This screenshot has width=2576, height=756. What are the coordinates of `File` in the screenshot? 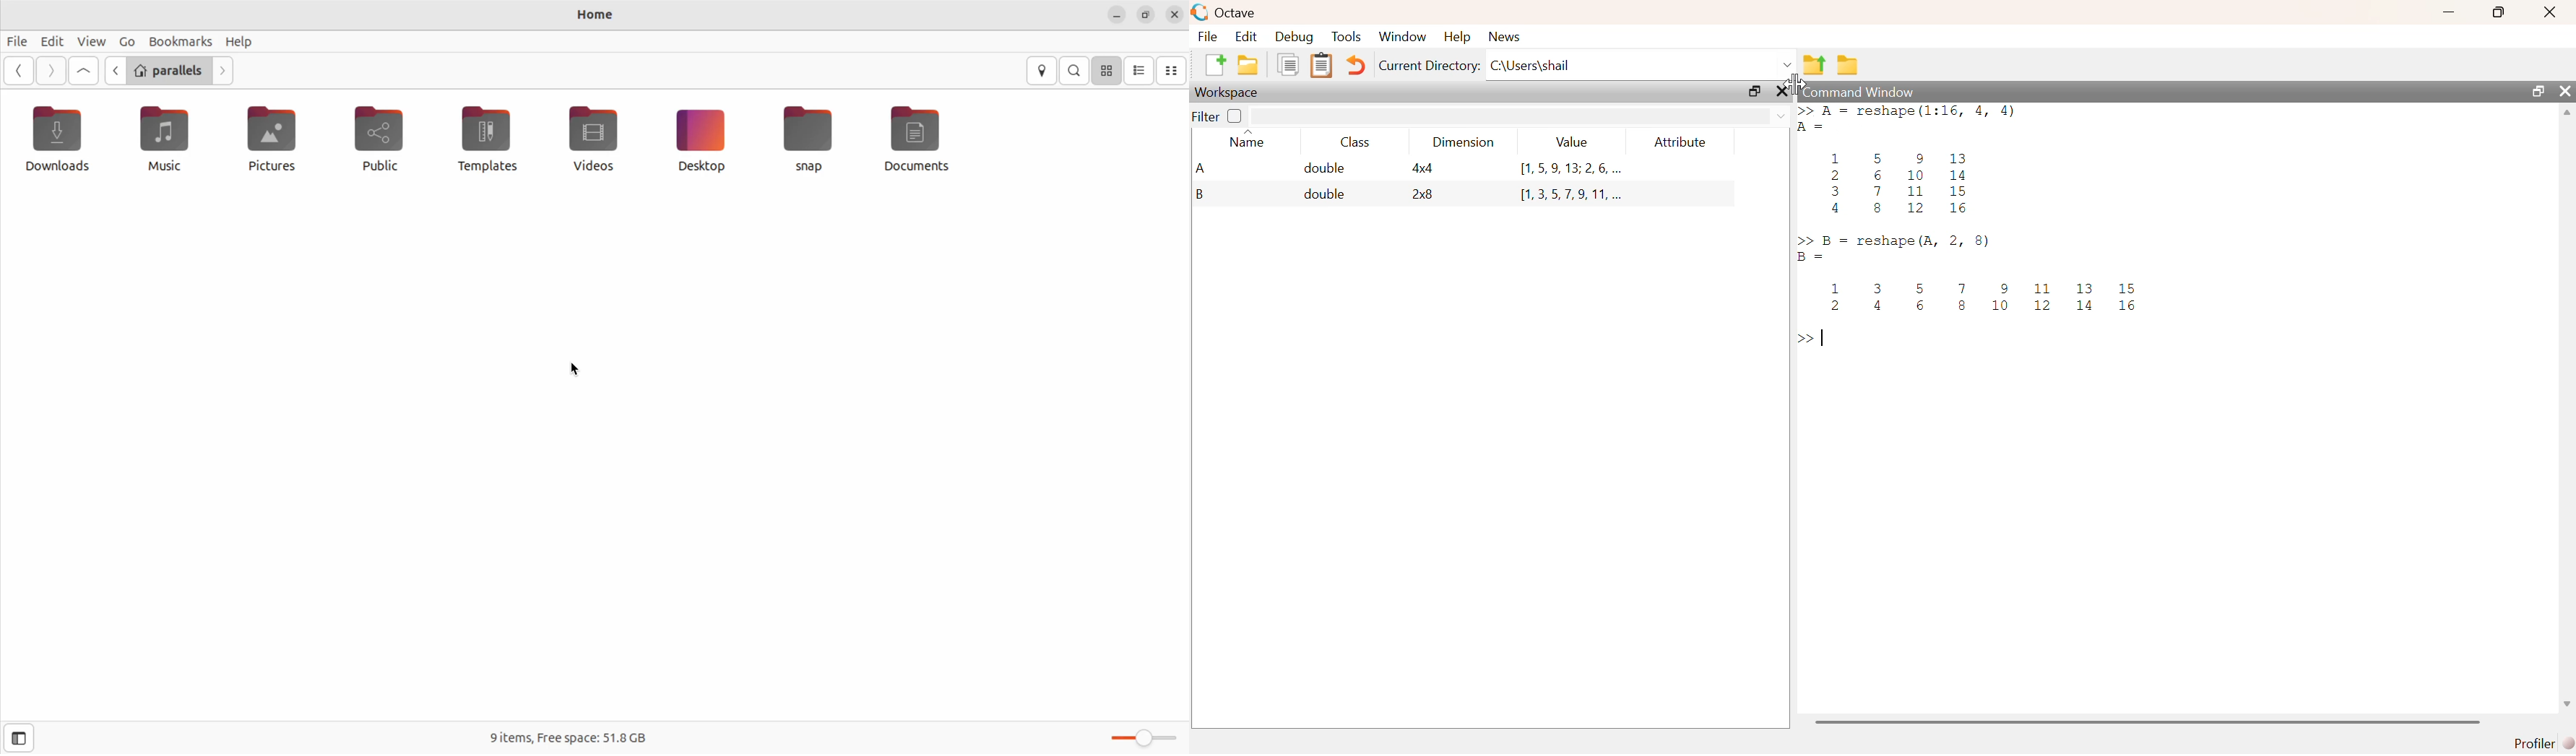 It's located at (1209, 37).